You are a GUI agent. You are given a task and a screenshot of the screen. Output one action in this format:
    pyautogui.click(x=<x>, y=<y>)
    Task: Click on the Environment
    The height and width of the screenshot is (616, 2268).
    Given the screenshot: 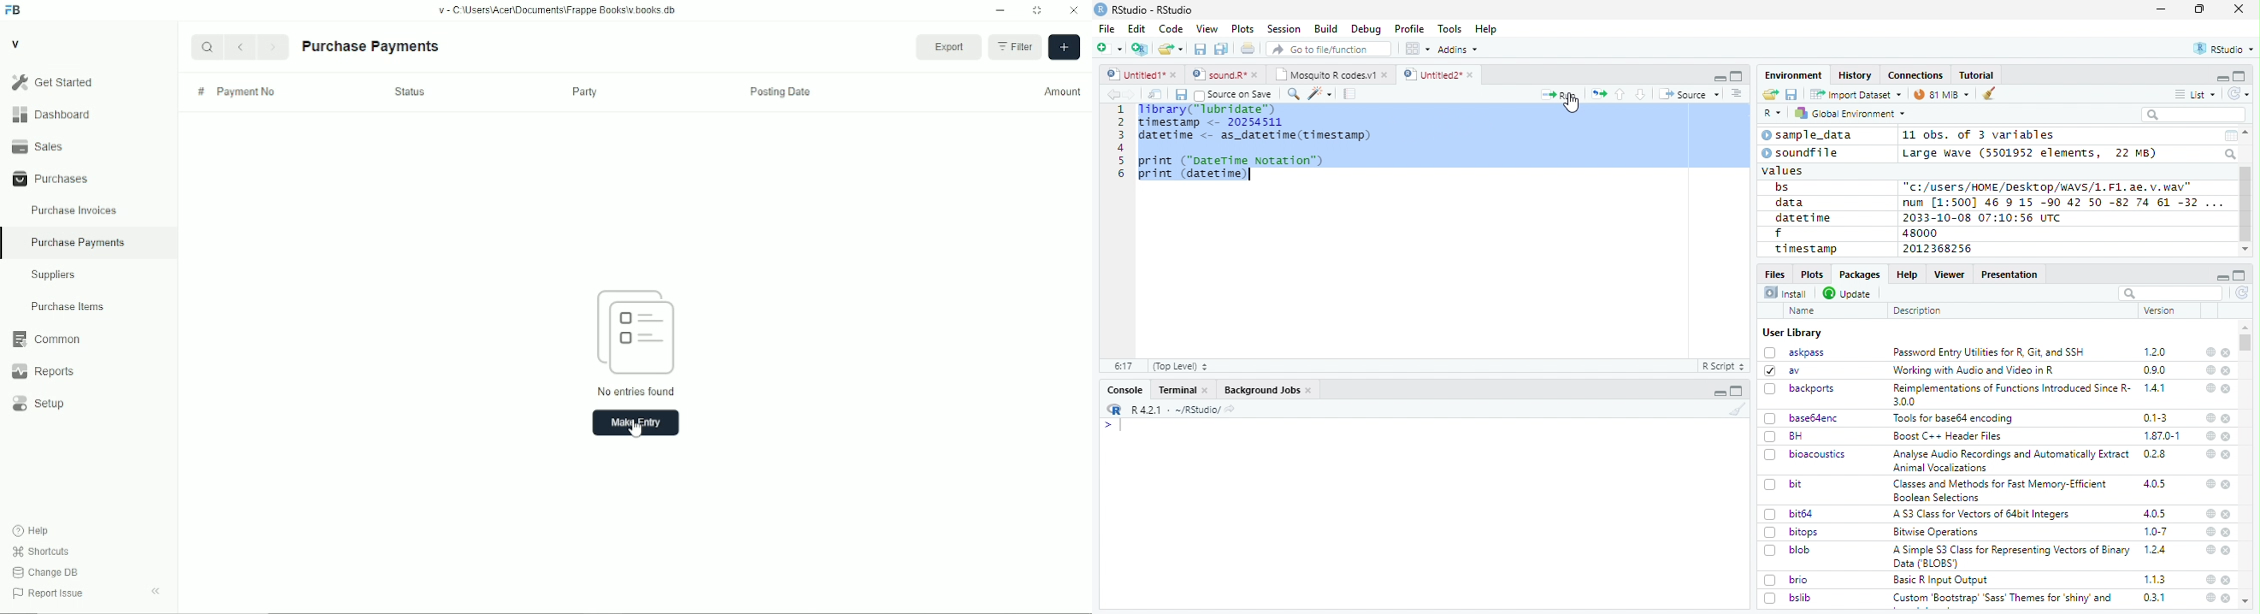 What is the action you would take?
    pyautogui.click(x=1794, y=74)
    